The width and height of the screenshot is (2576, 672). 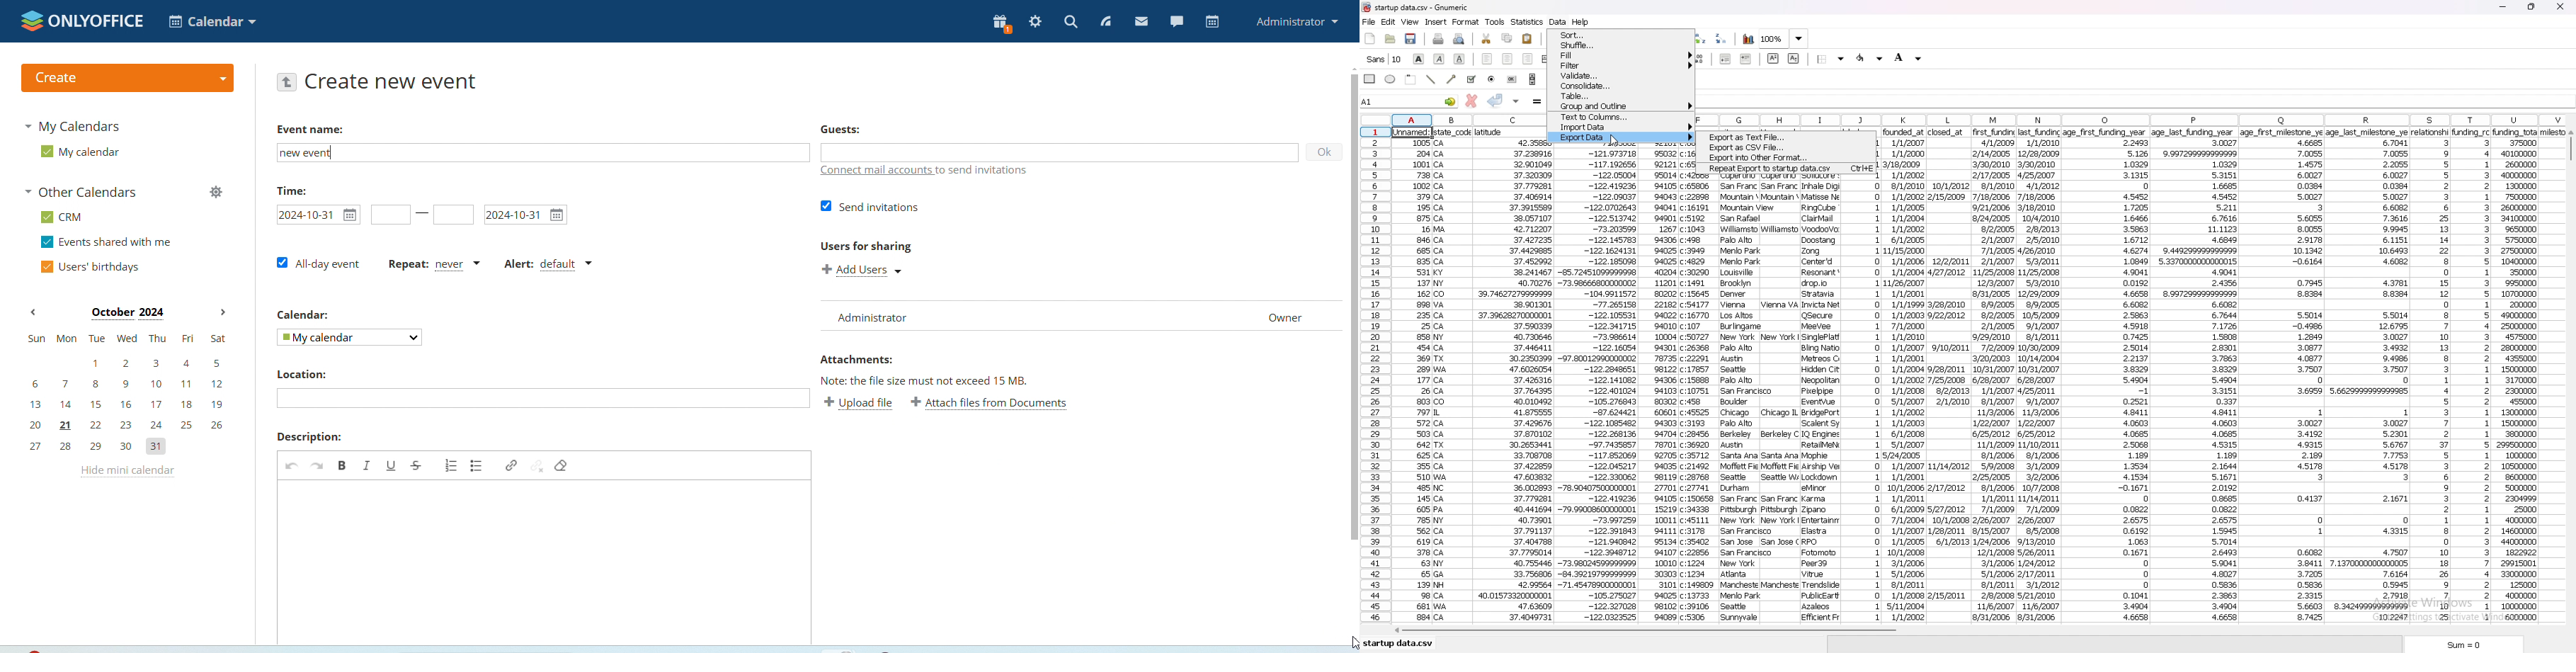 What do you see at coordinates (1788, 138) in the screenshot?
I see `export as text file` at bounding box center [1788, 138].